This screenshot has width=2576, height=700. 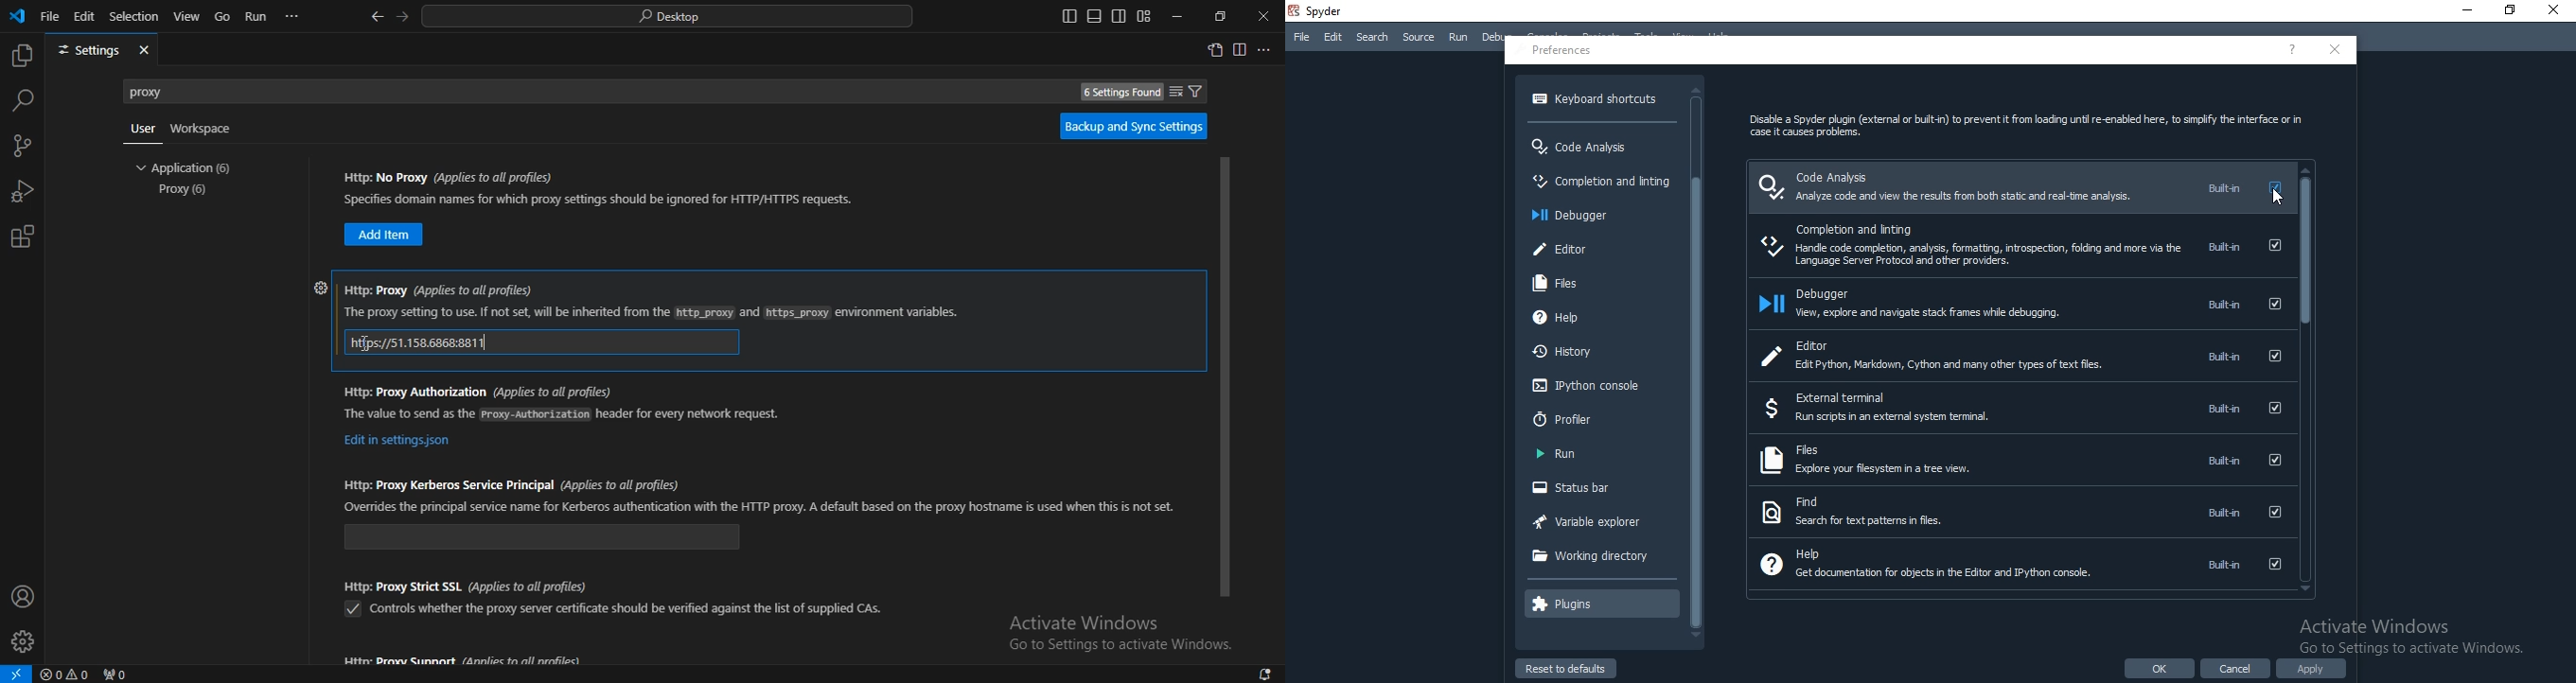 I want to click on https: proxy kerberos service principal, so click(x=760, y=507).